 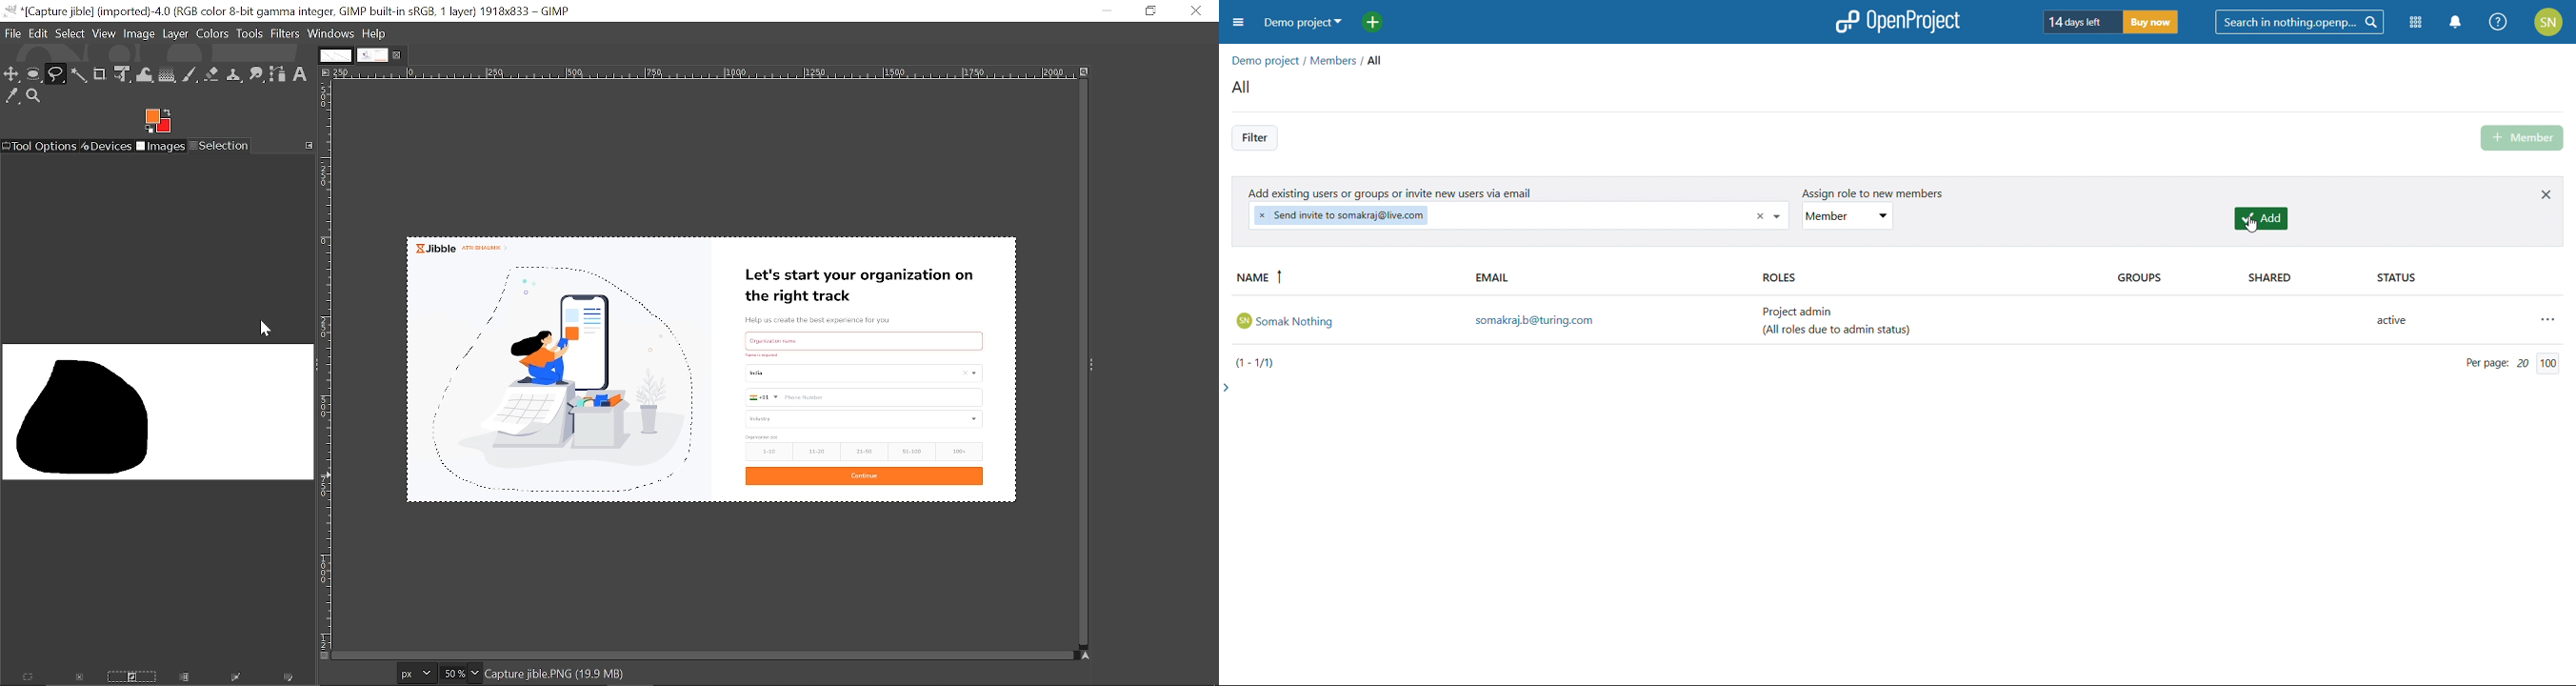 I want to click on account, so click(x=2549, y=21).